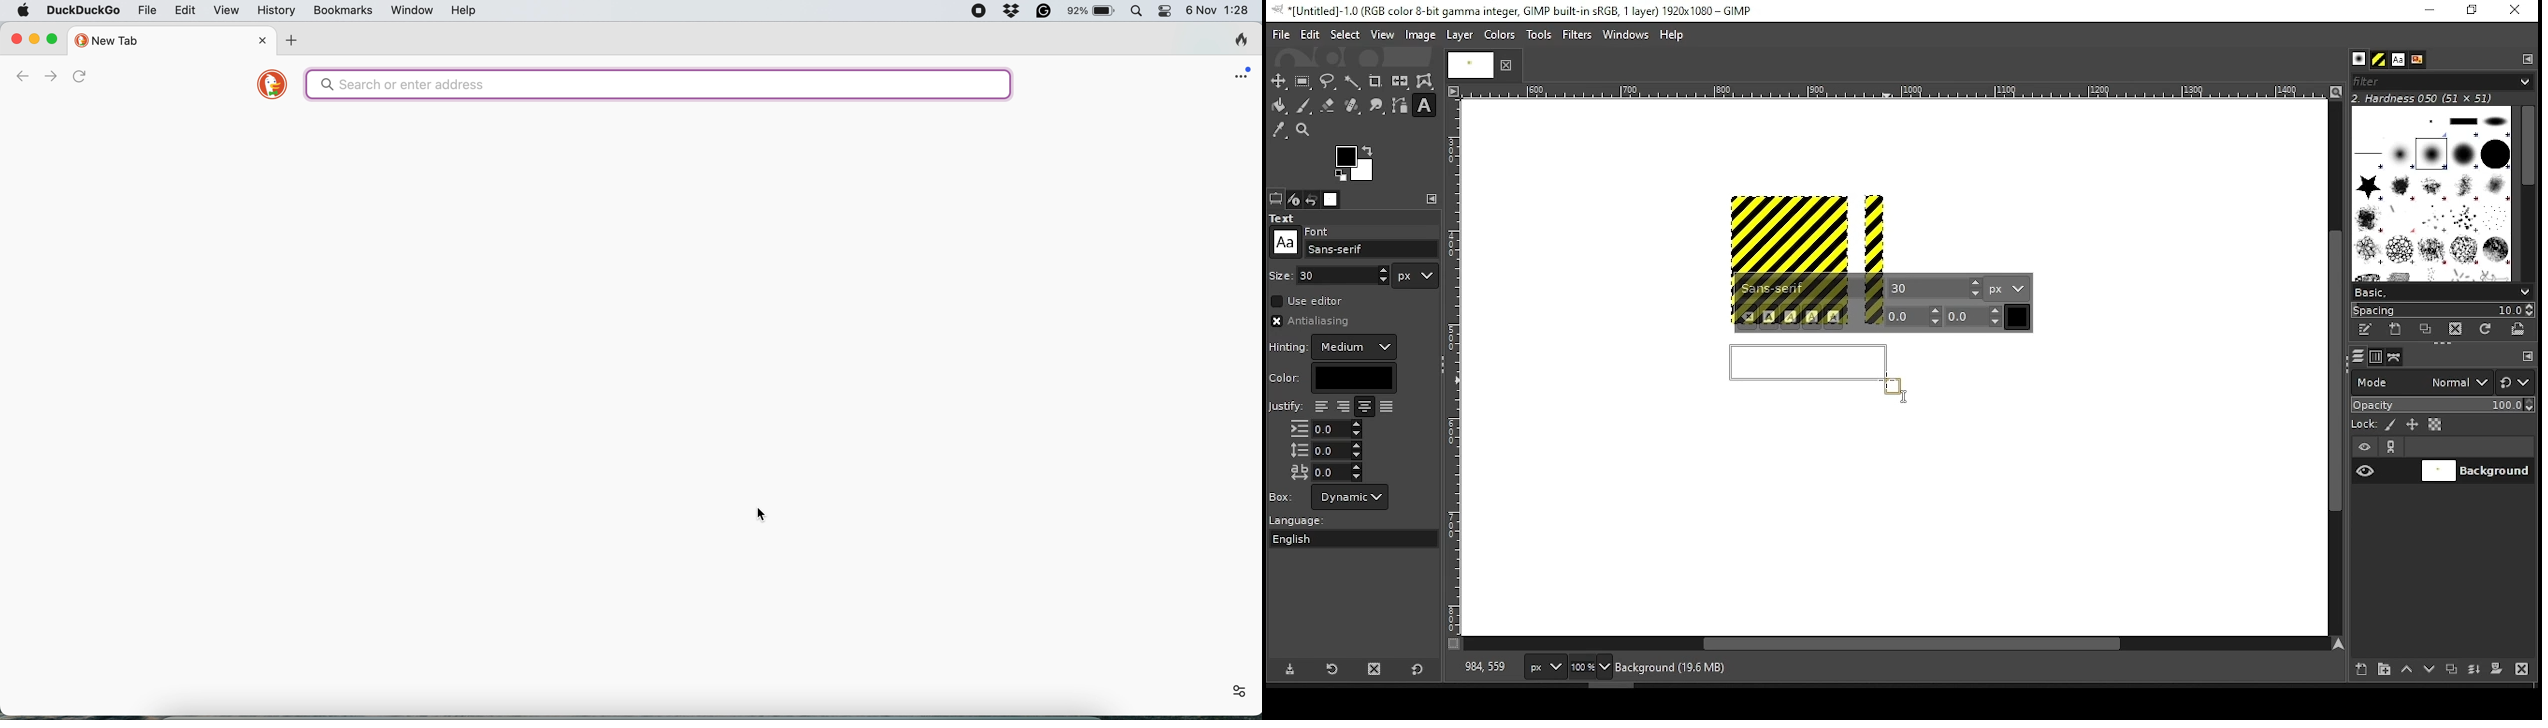 The width and height of the screenshot is (2548, 728). What do you see at coordinates (1325, 472) in the screenshot?
I see `adjust character spacing` at bounding box center [1325, 472].